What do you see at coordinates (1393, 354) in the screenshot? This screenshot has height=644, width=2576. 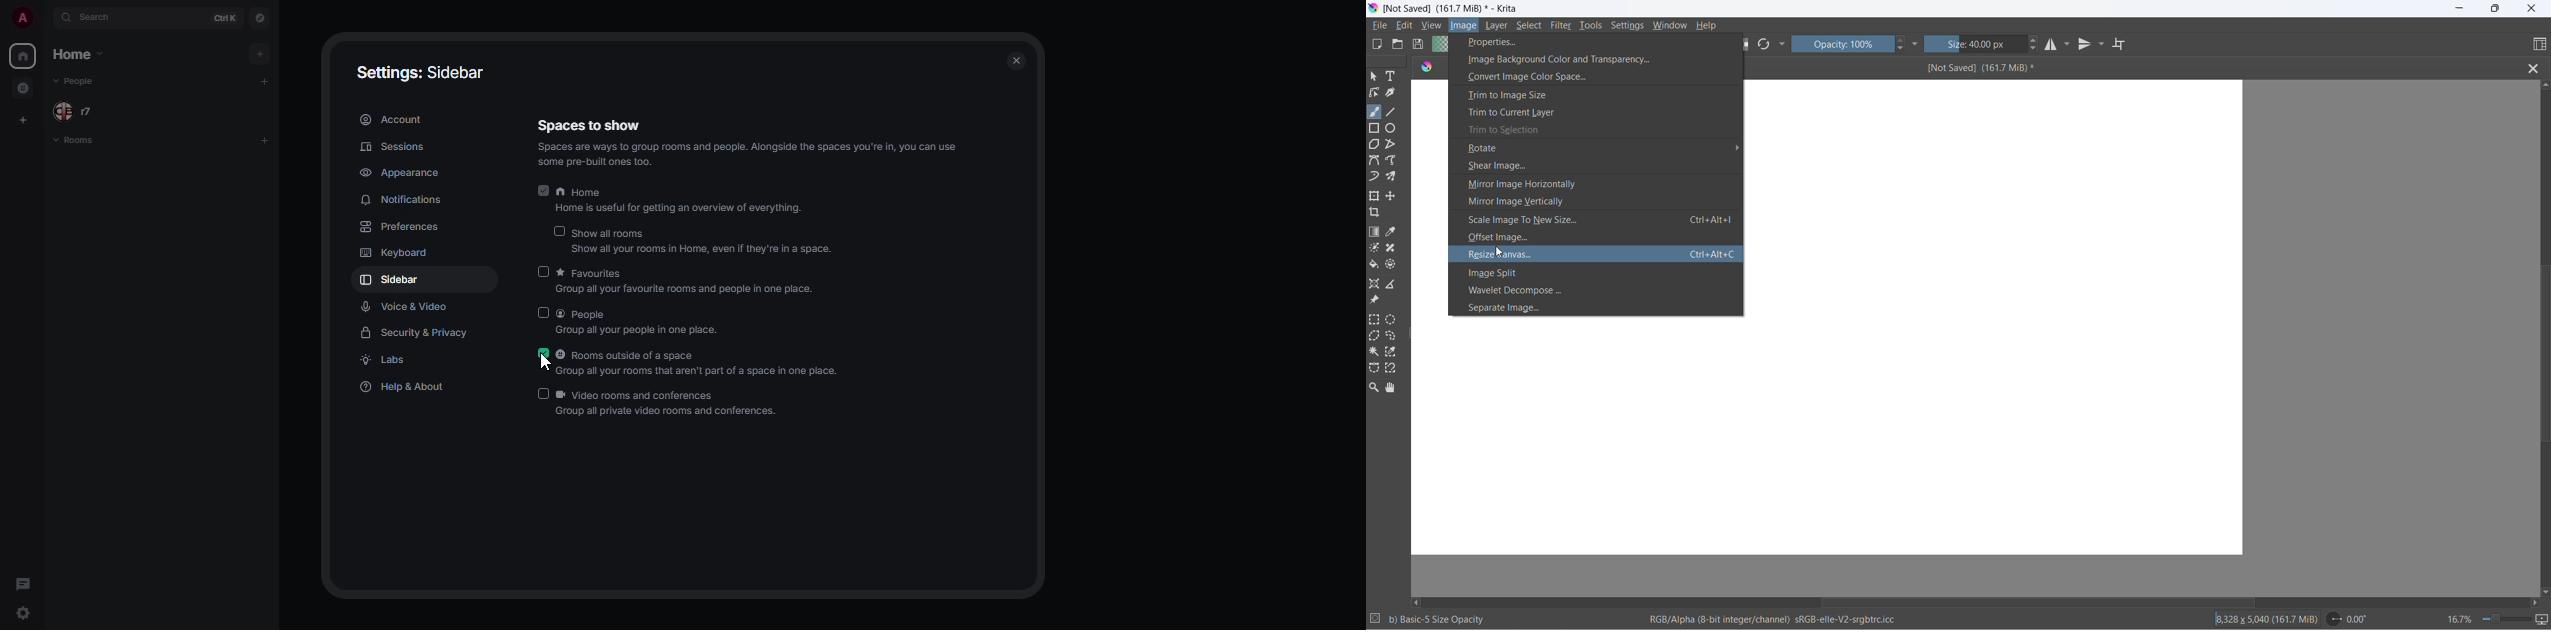 I see `similar color selection tool` at bounding box center [1393, 354].